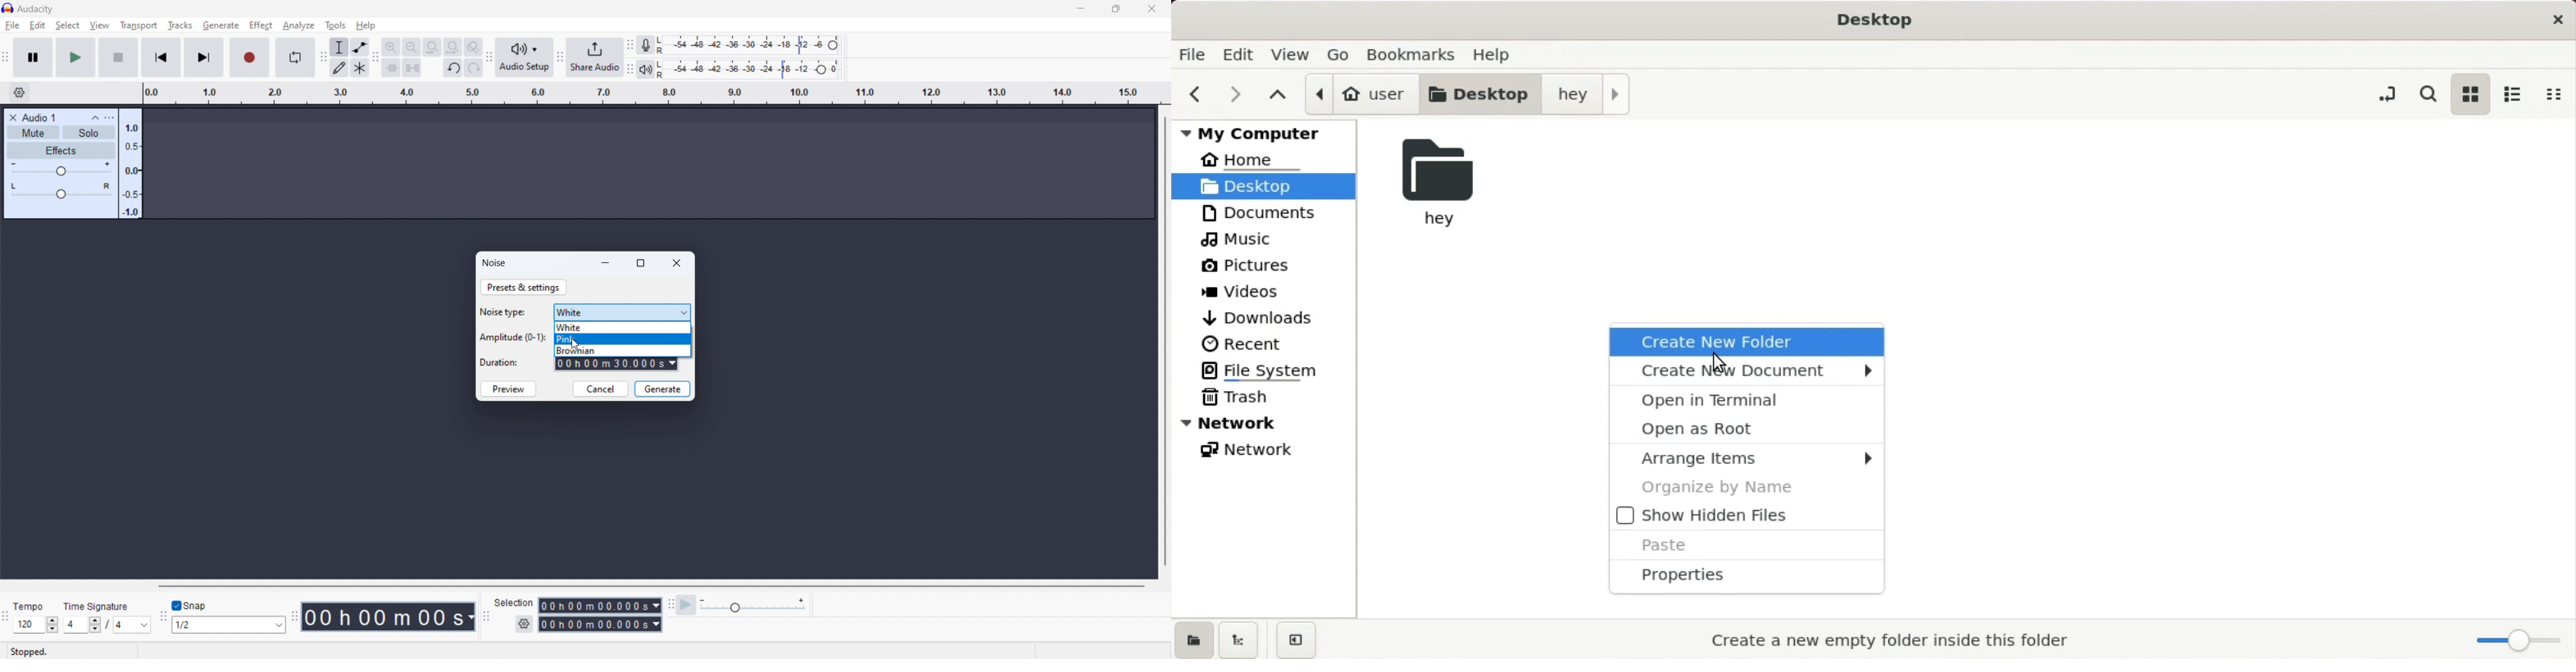 The width and height of the screenshot is (2576, 672). I want to click on solo, so click(88, 132).